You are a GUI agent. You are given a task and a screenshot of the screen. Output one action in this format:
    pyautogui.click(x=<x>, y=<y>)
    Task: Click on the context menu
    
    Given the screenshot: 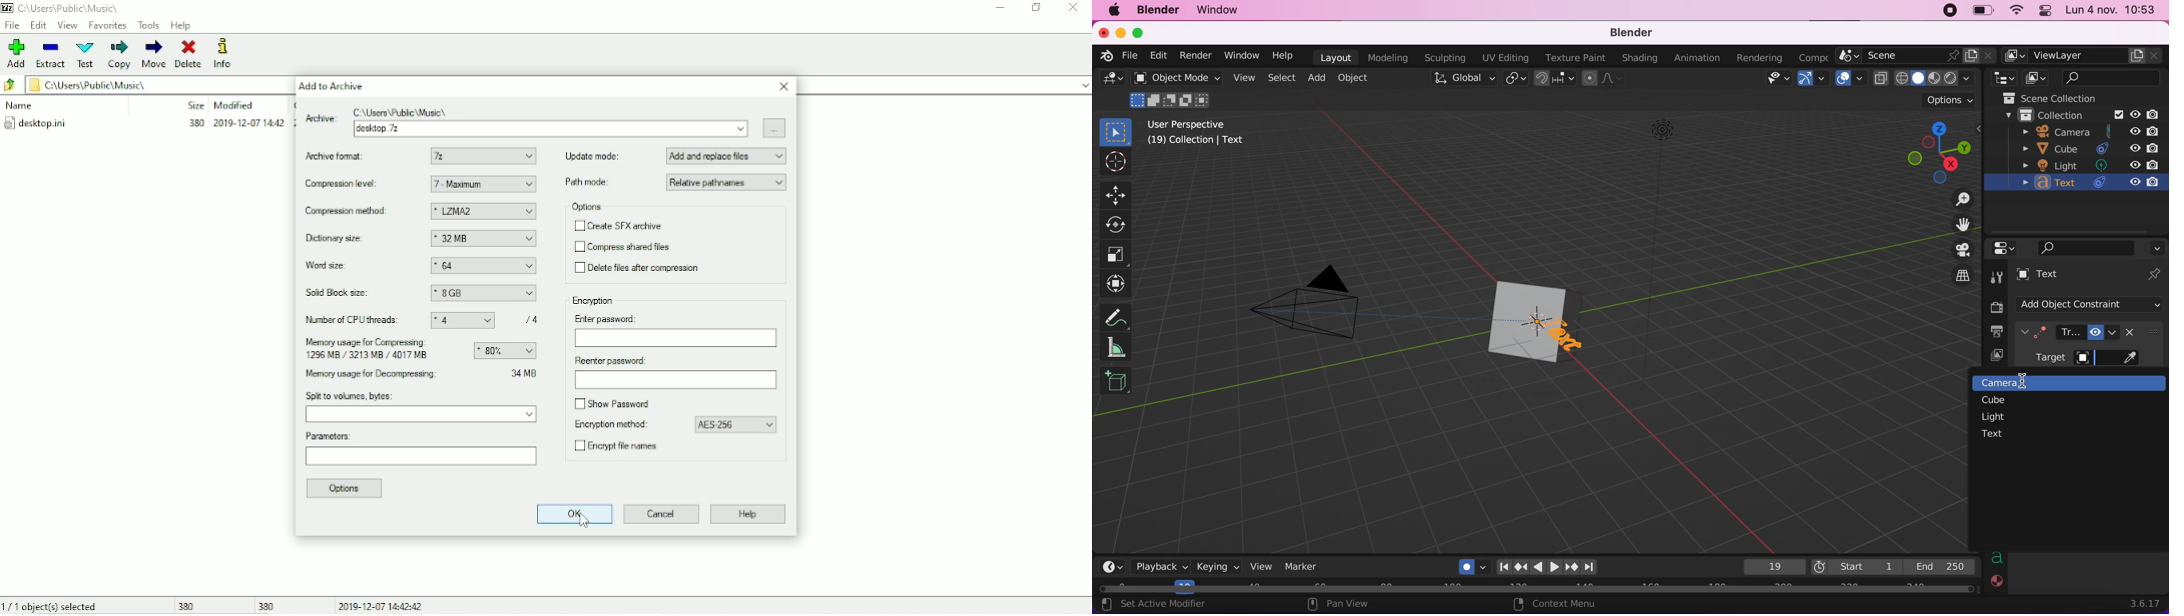 What is the action you would take?
    pyautogui.click(x=1576, y=605)
    